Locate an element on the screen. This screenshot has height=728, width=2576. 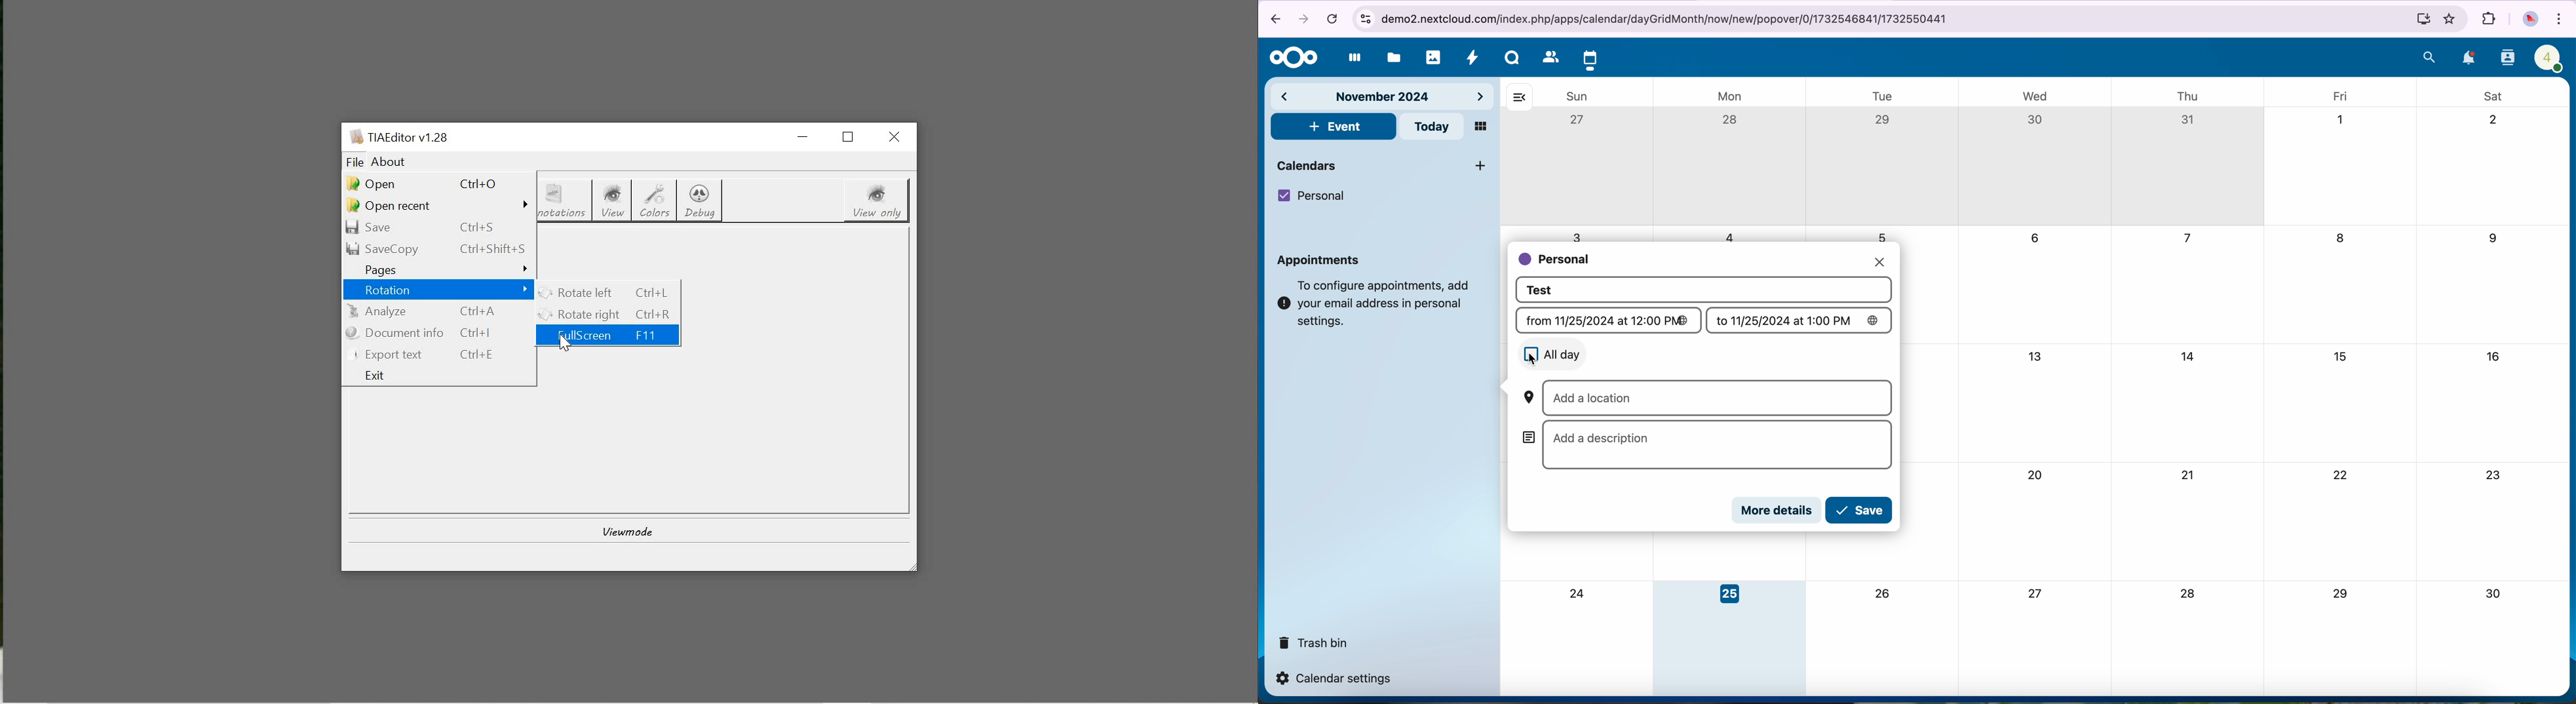
click on event is located at coordinates (1334, 127).